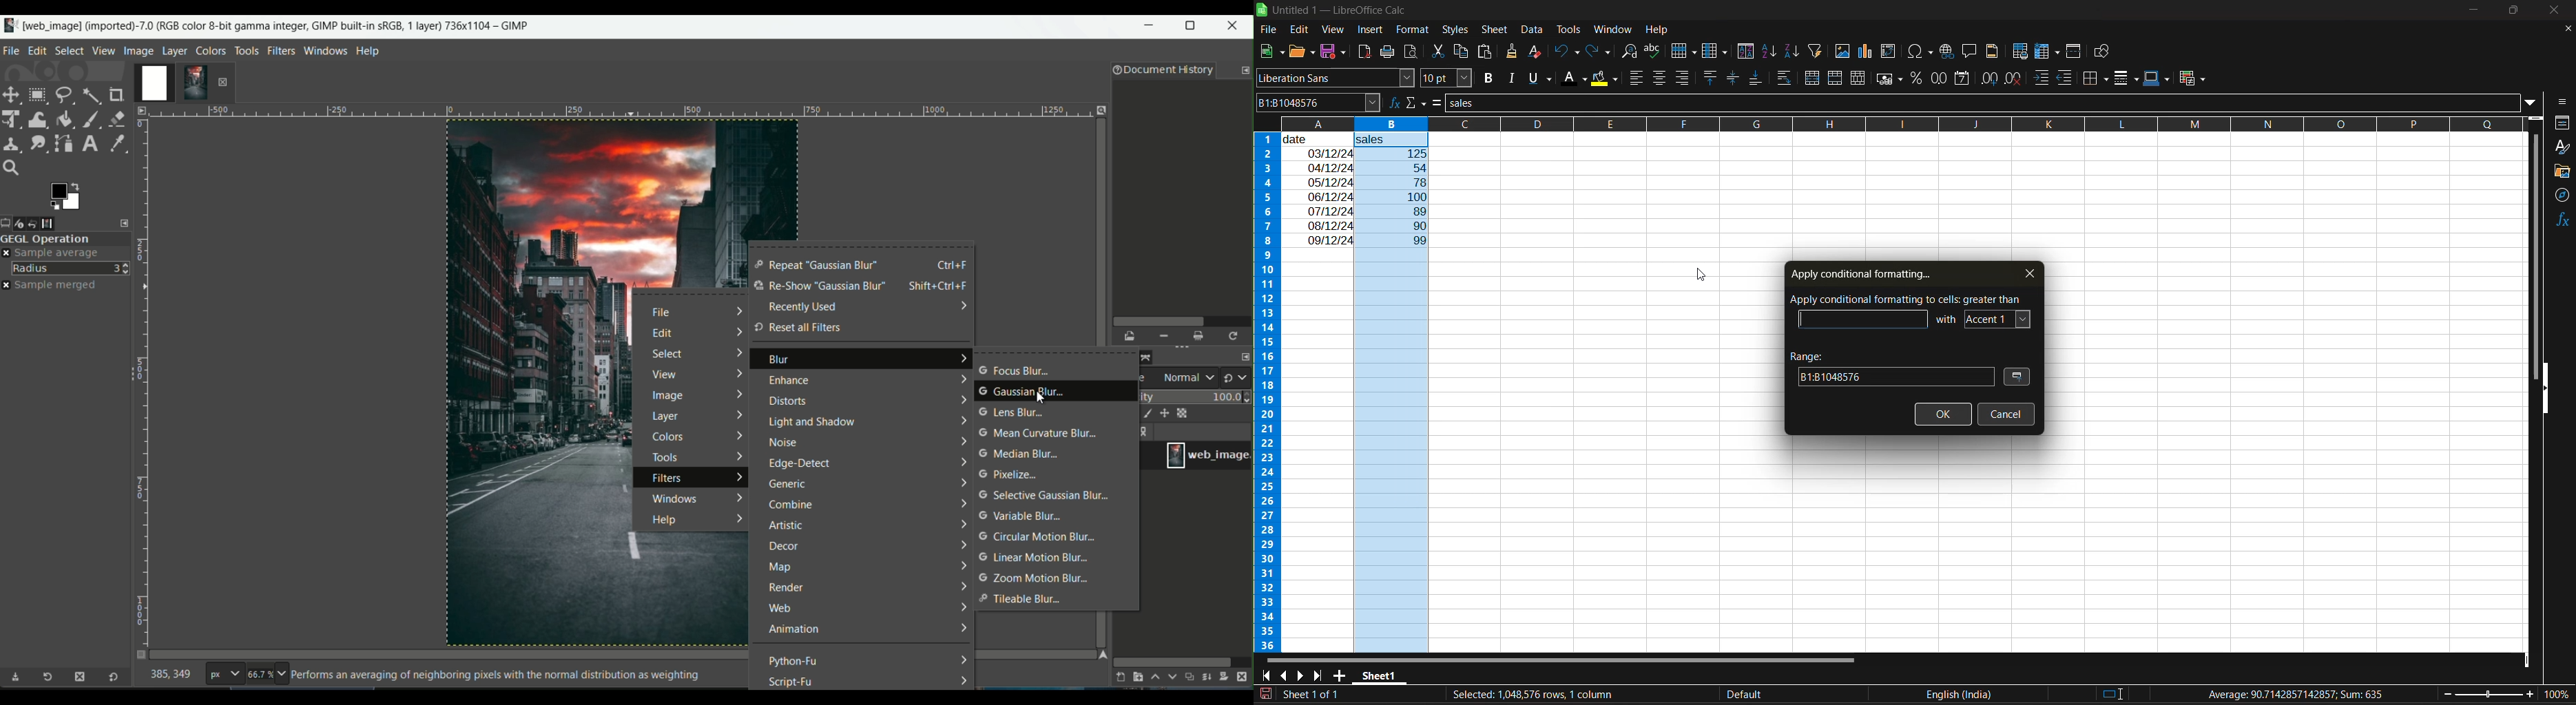 Image resolution: width=2576 pixels, height=728 pixels. What do you see at coordinates (368, 50) in the screenshot?
I see `help tab` at bounding box center [368, 50].